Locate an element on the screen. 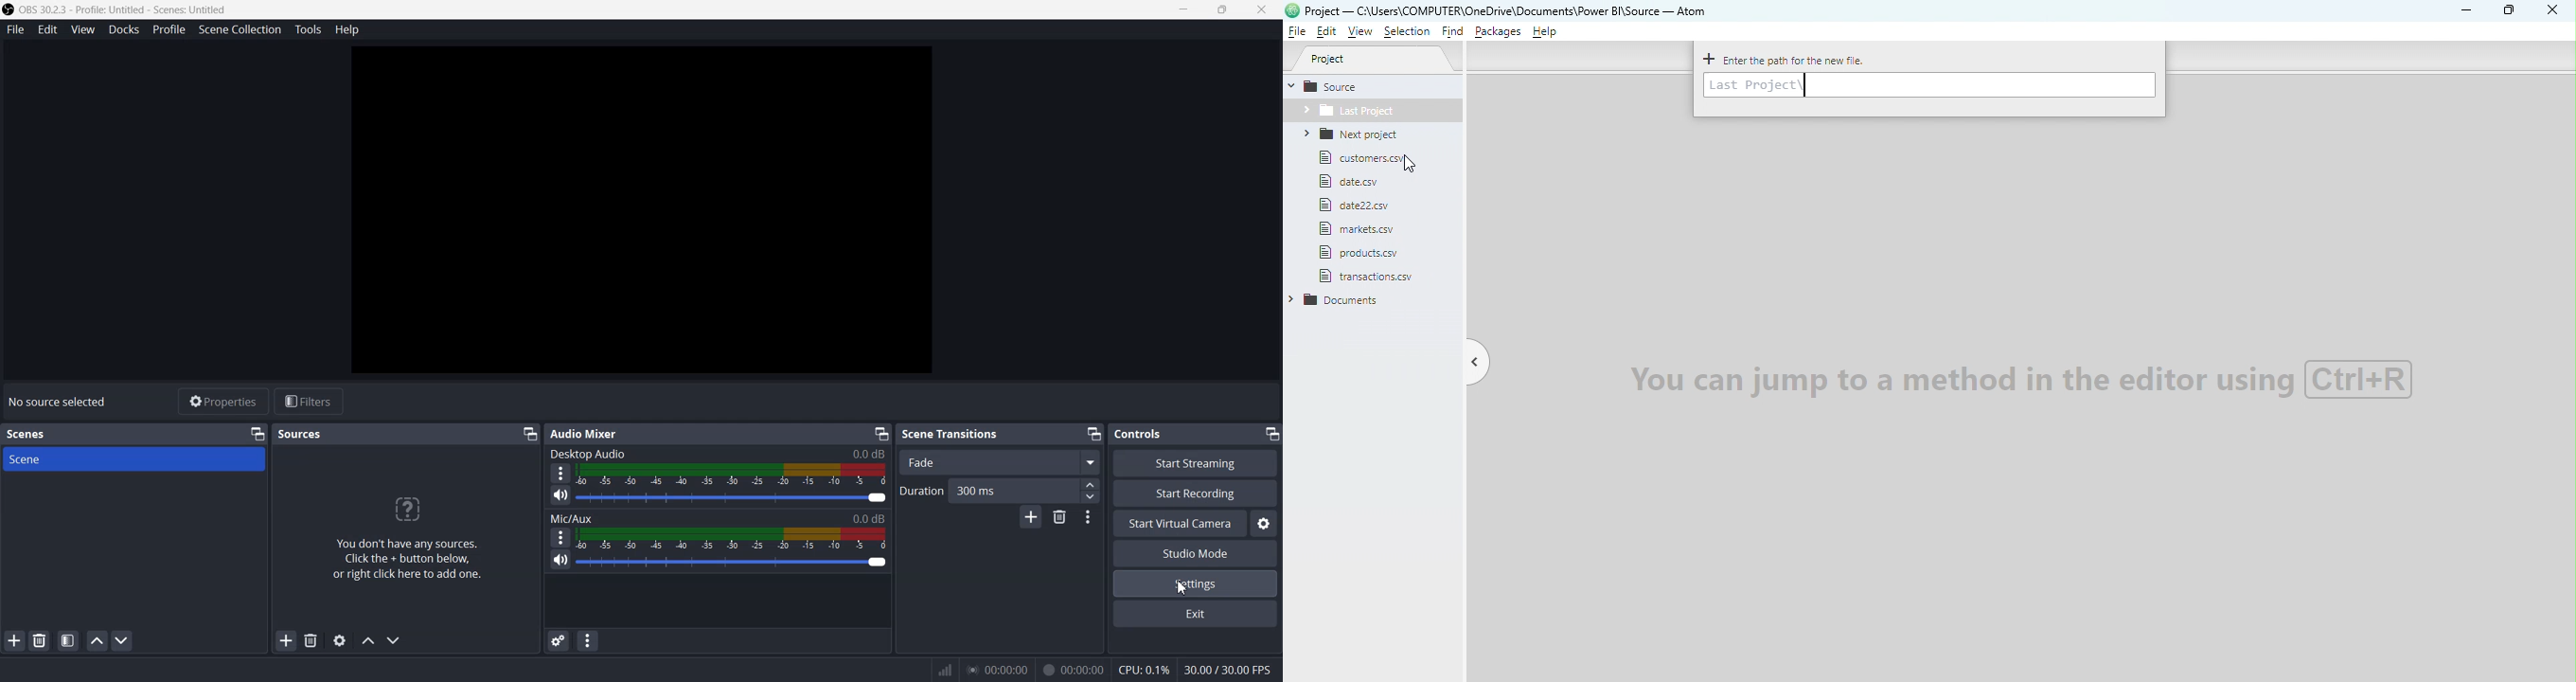  Settings is located at coordinates (1265, 525).